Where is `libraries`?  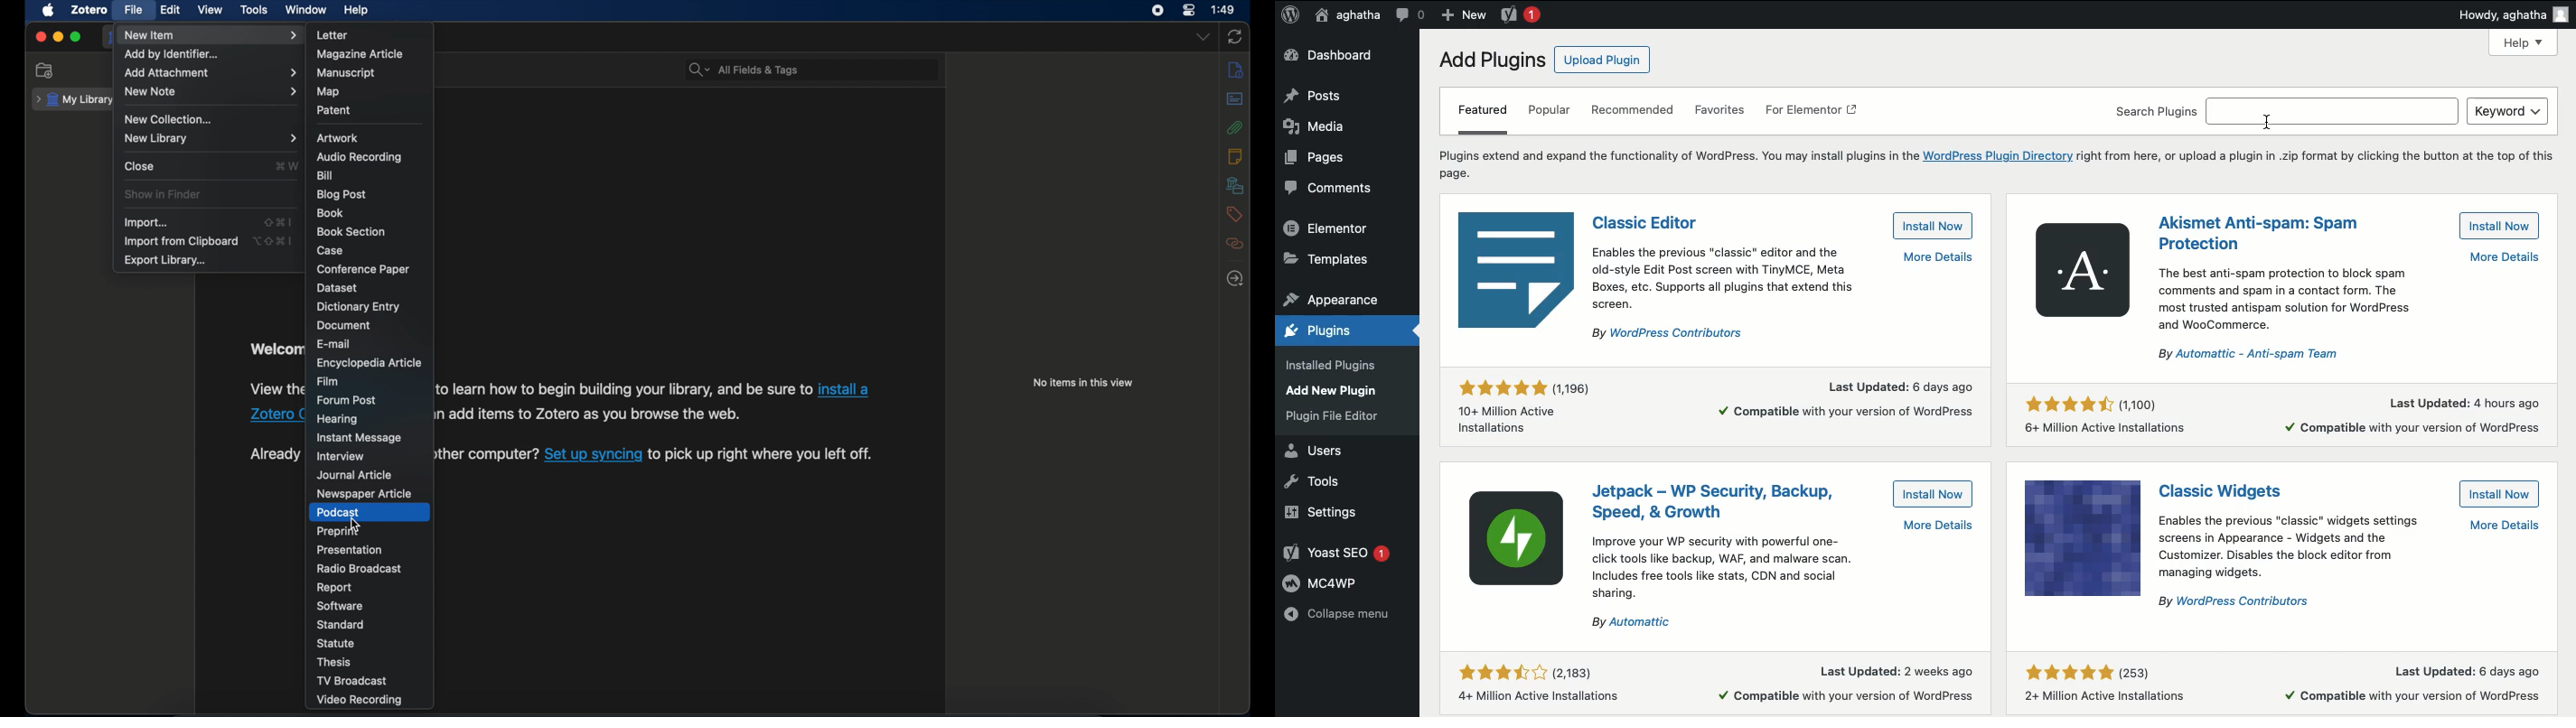 libraries is located at coordinates (1236, 185).